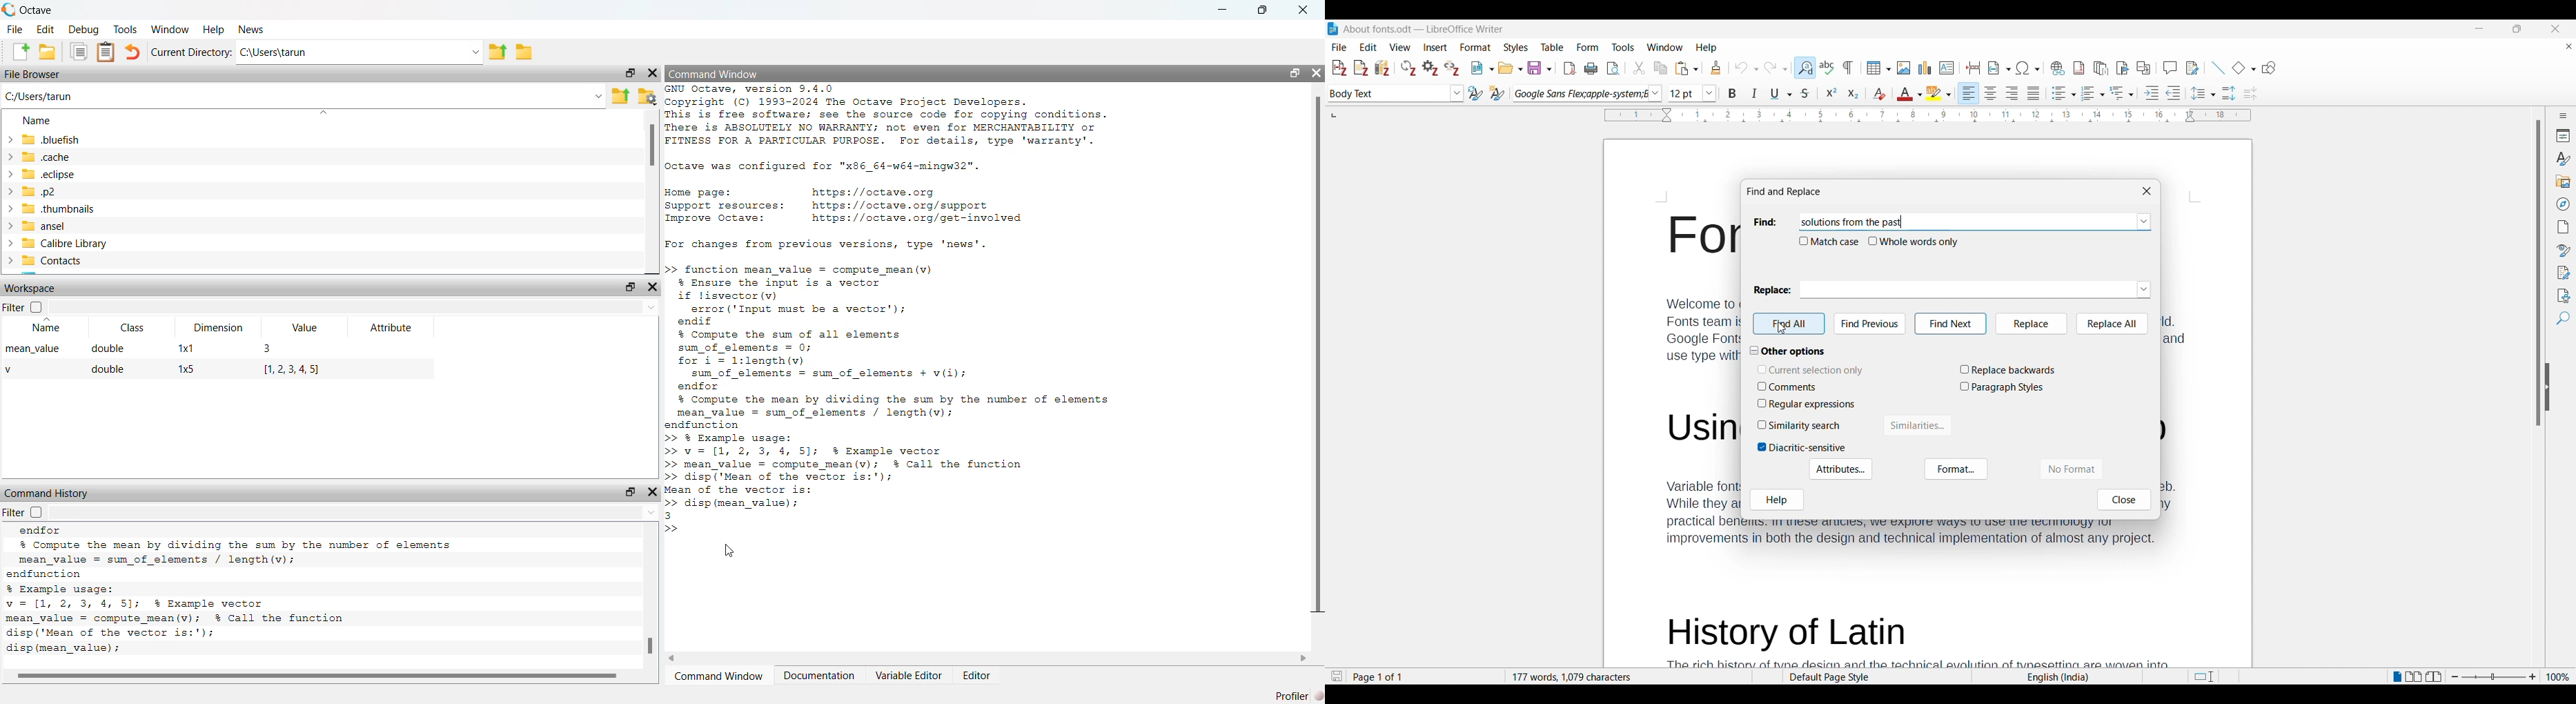  I want to click on Toggle for Current selection only, so click(1812, 370).